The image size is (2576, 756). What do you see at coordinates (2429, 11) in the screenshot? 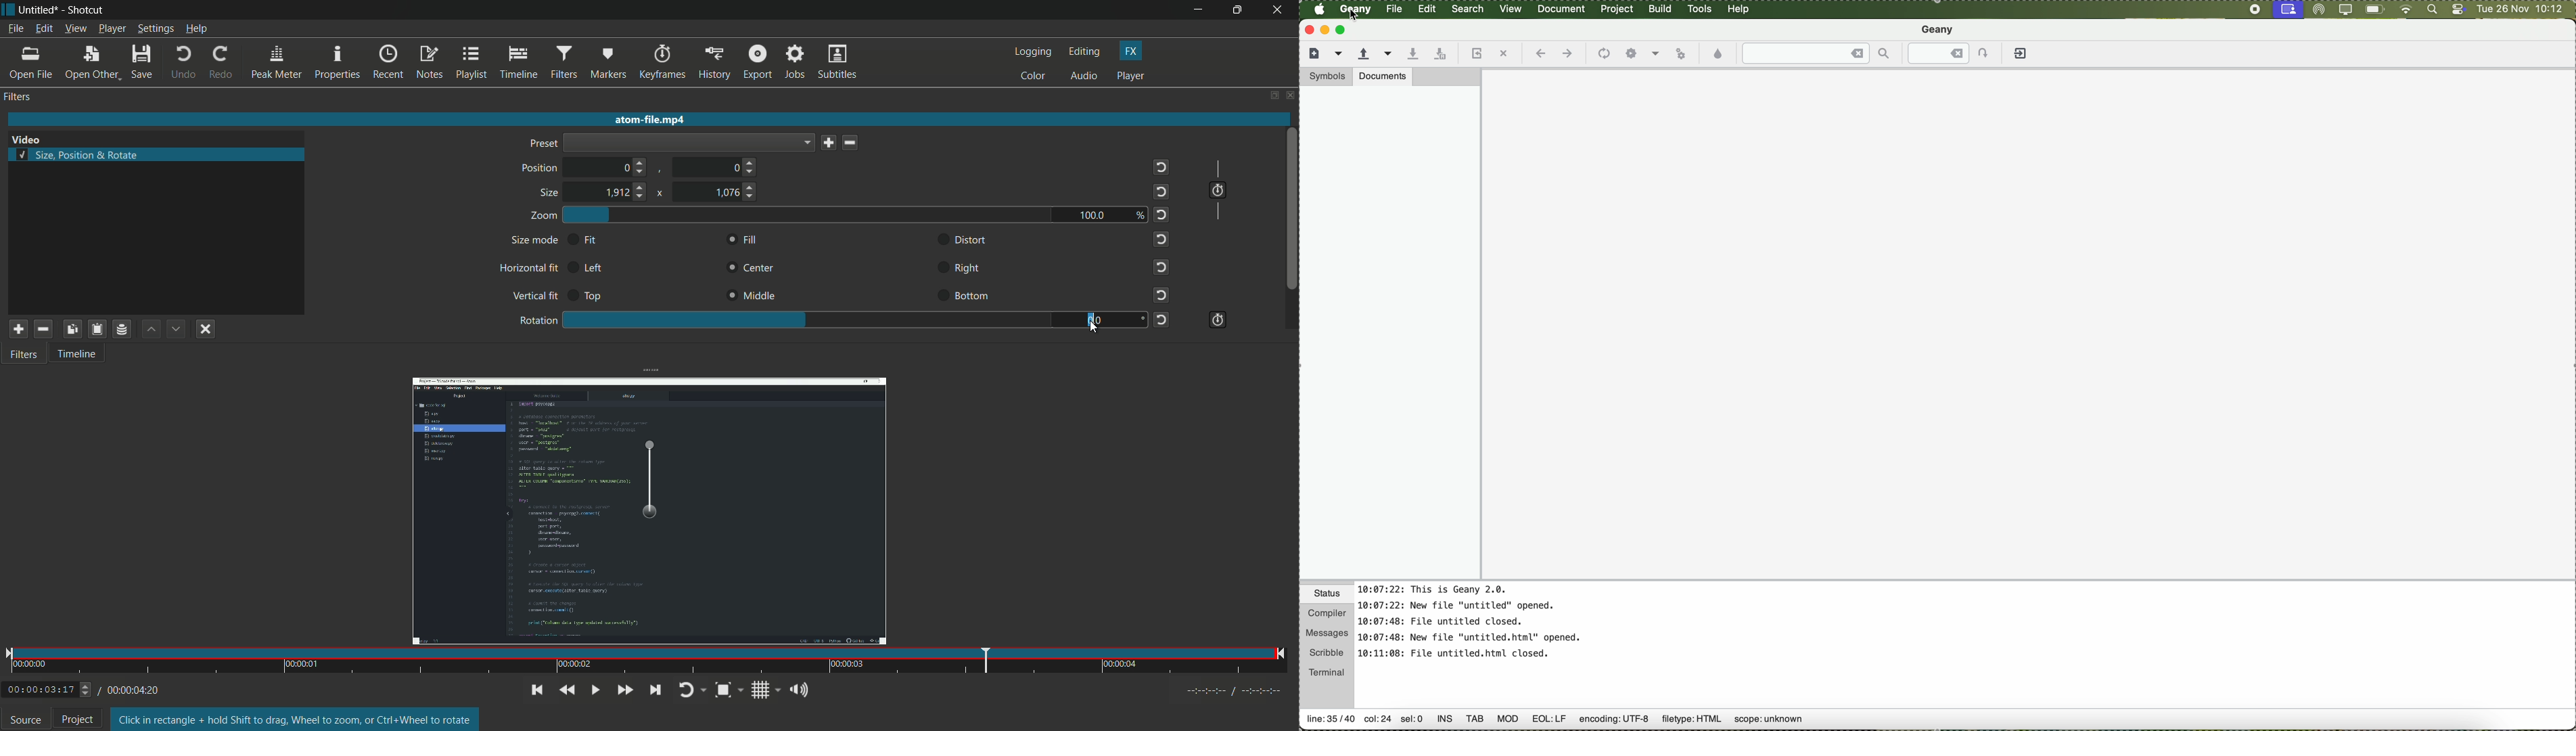
I see `spotlight search` at bounding box center [2429, 11].